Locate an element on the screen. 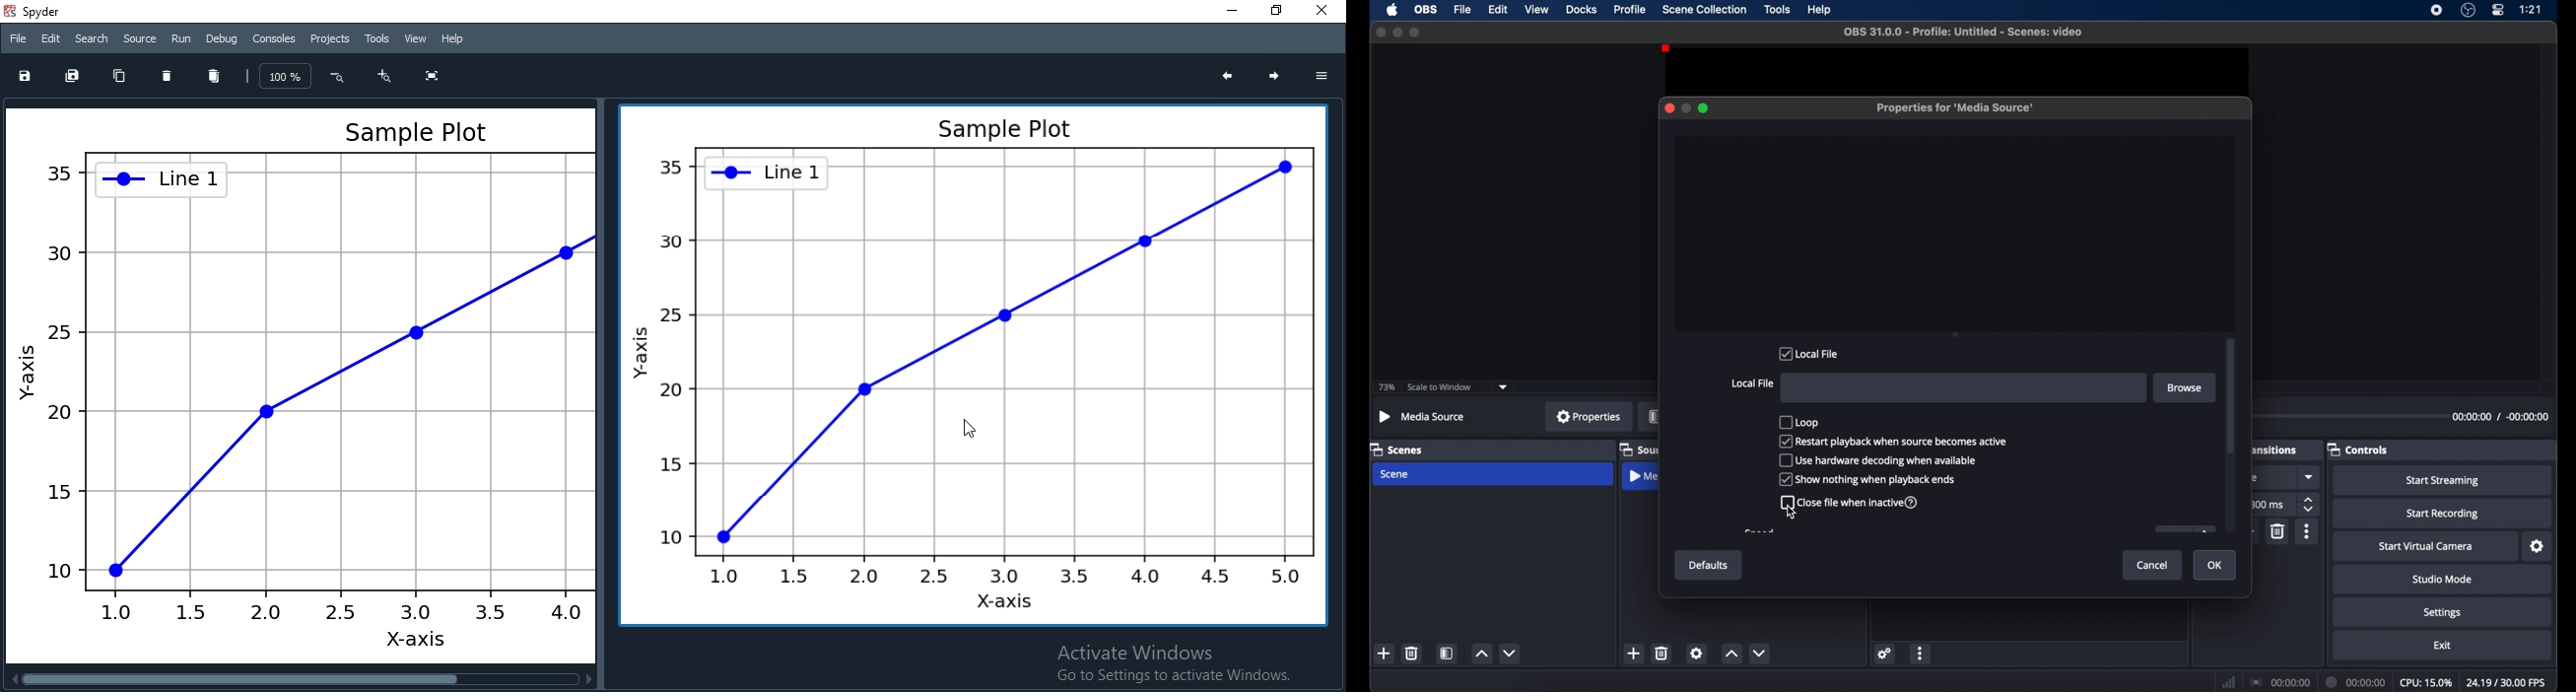 The height and width of the screenshot is (700, 2576). delete is located at coordinates (1661, 652).